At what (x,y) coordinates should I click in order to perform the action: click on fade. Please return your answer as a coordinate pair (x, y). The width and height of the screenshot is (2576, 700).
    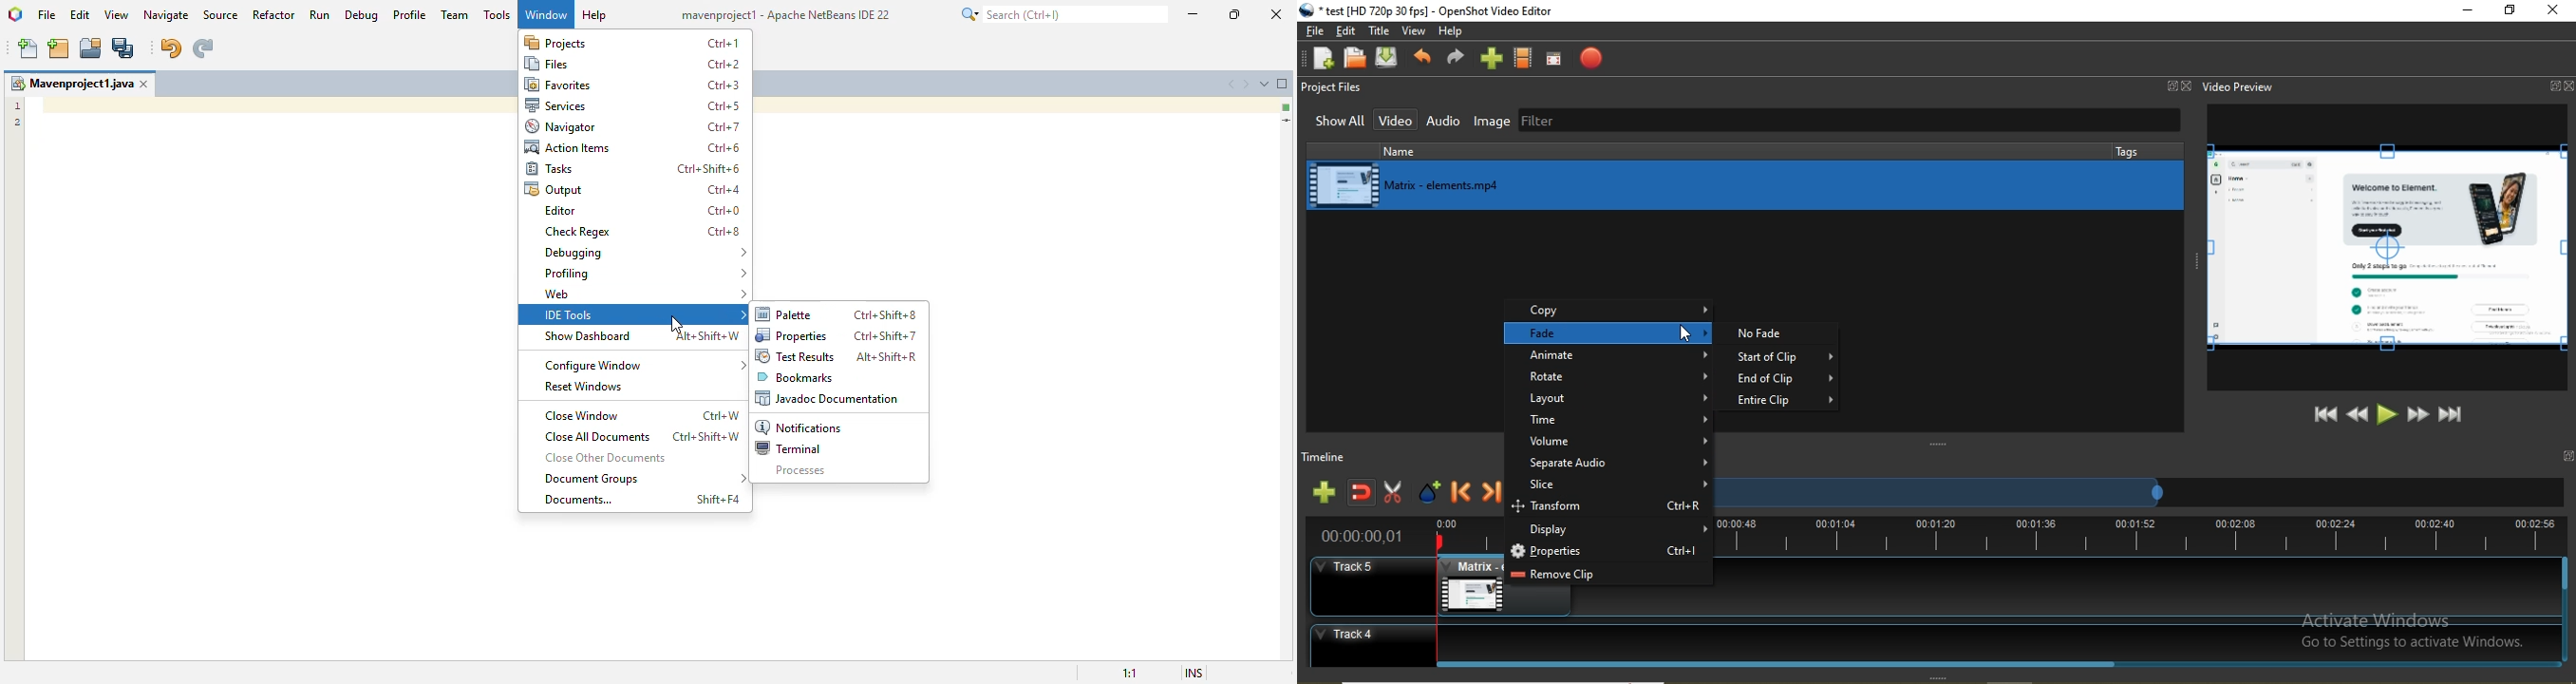
    Looking at the image, I should click on (1611, 334).